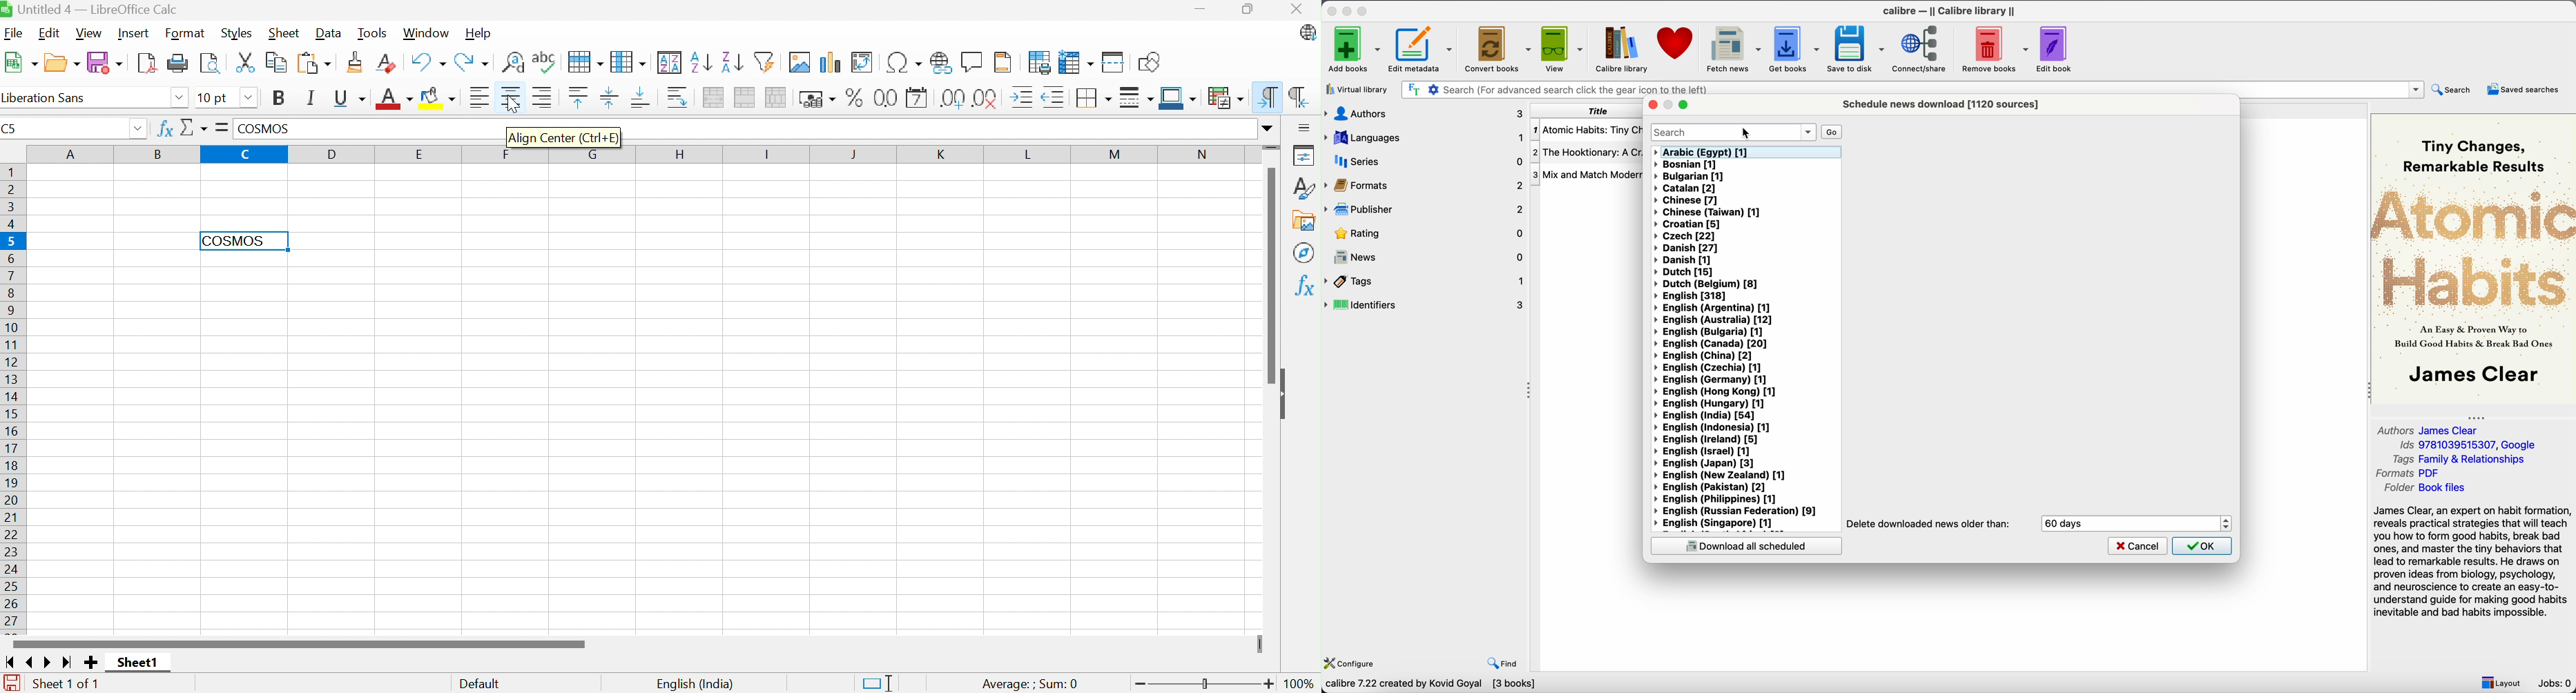 This screenshot has height=700, width=2576. I want to click on Calibre - || Calibre library ||, so click(1951, 10).